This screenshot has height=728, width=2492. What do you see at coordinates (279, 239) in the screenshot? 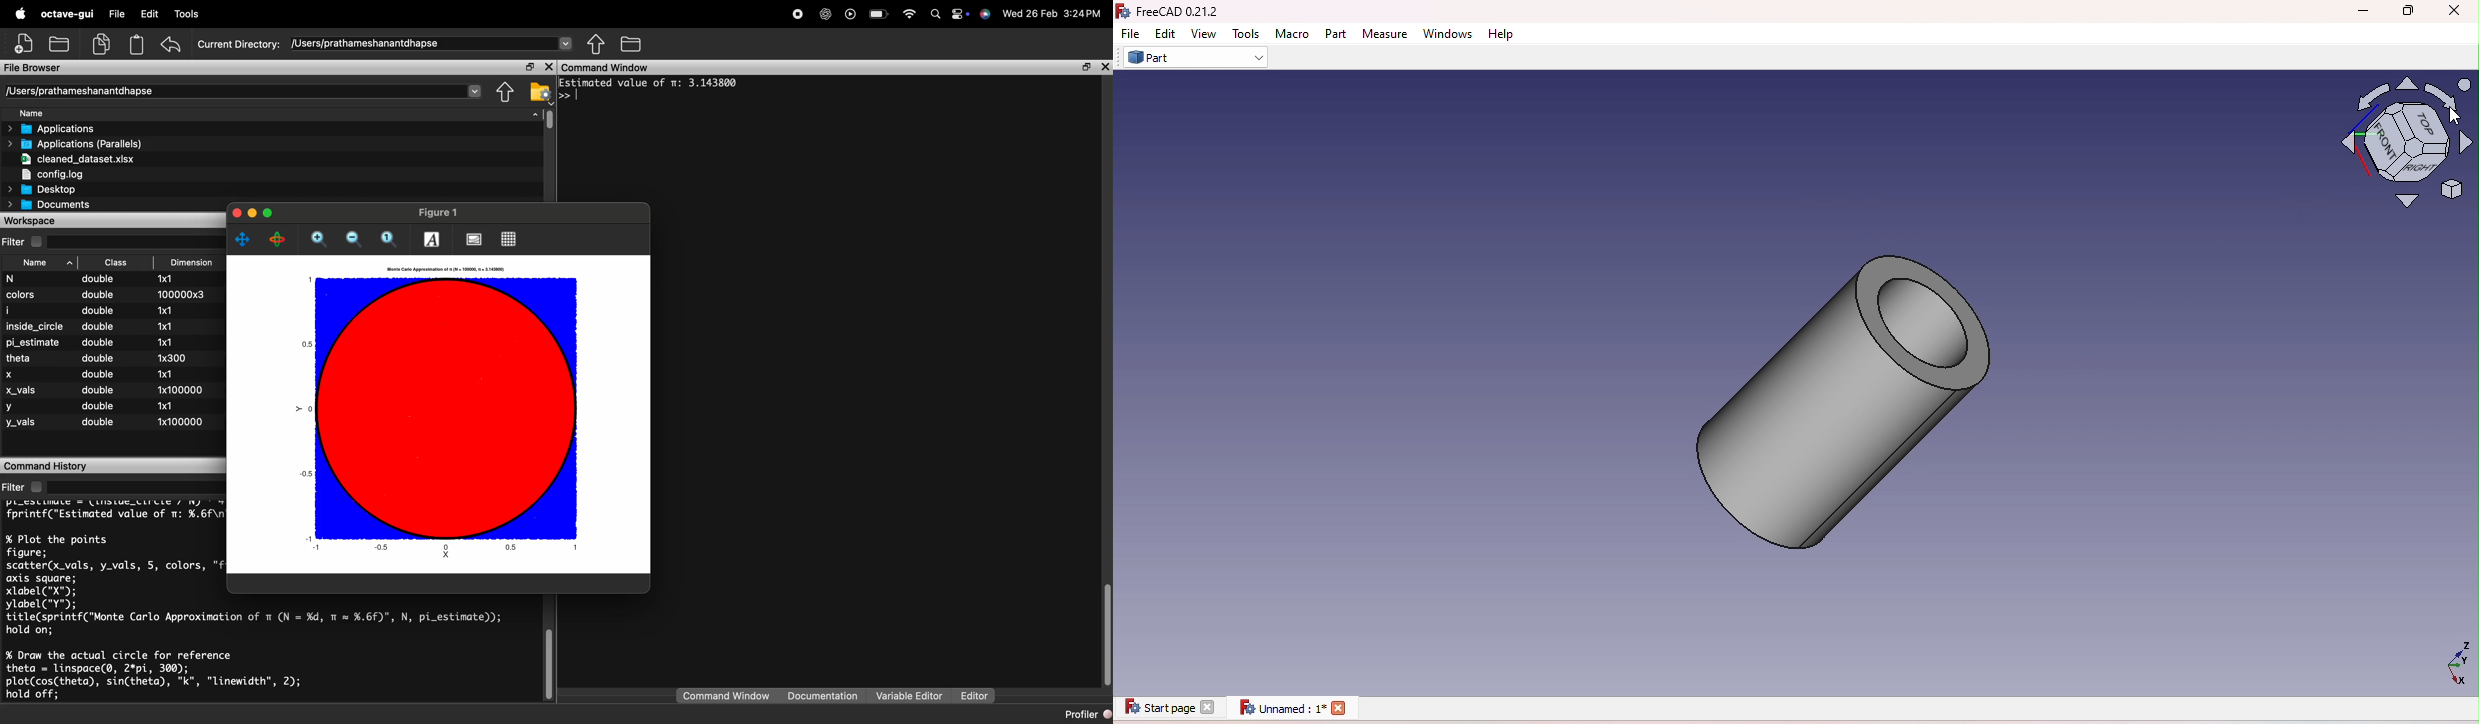
I see `Rotate` at bounding box center [279, 239].